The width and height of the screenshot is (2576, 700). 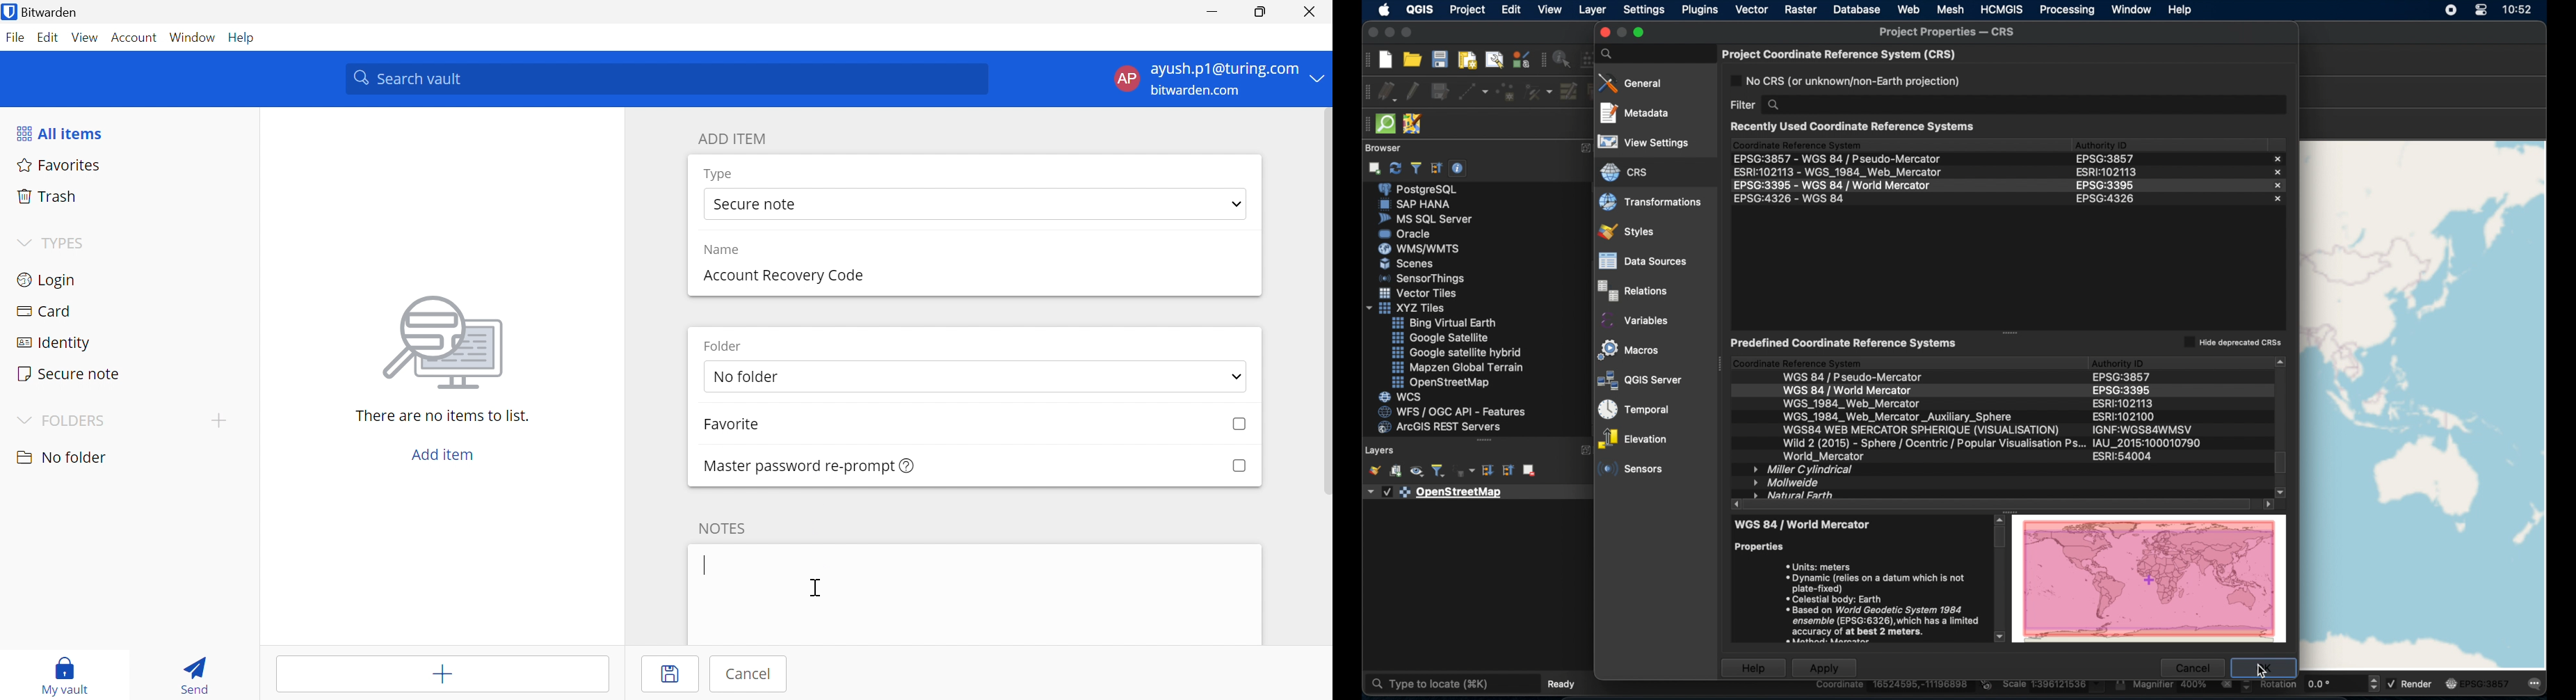 What do you see at coordinates (2276, 201) in the screenshot?
I see `close` at bounding box center [2276, 201].